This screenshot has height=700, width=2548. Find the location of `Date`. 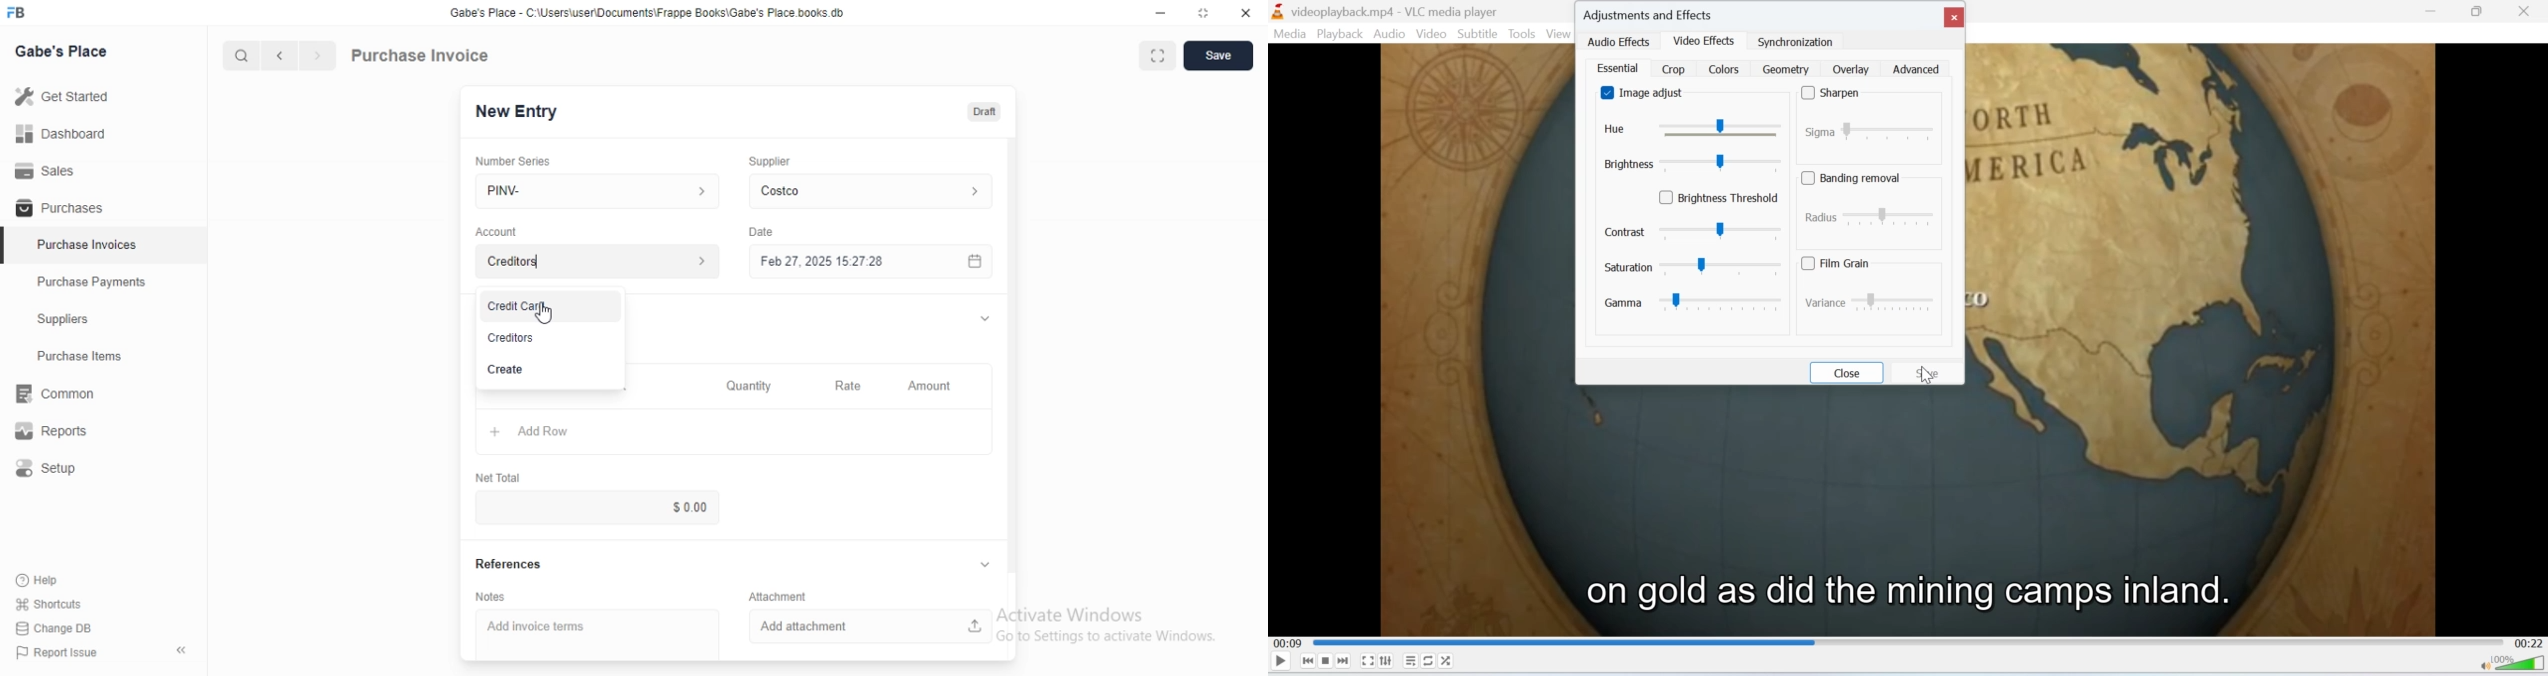

Date is located at coordinates (761, 232).